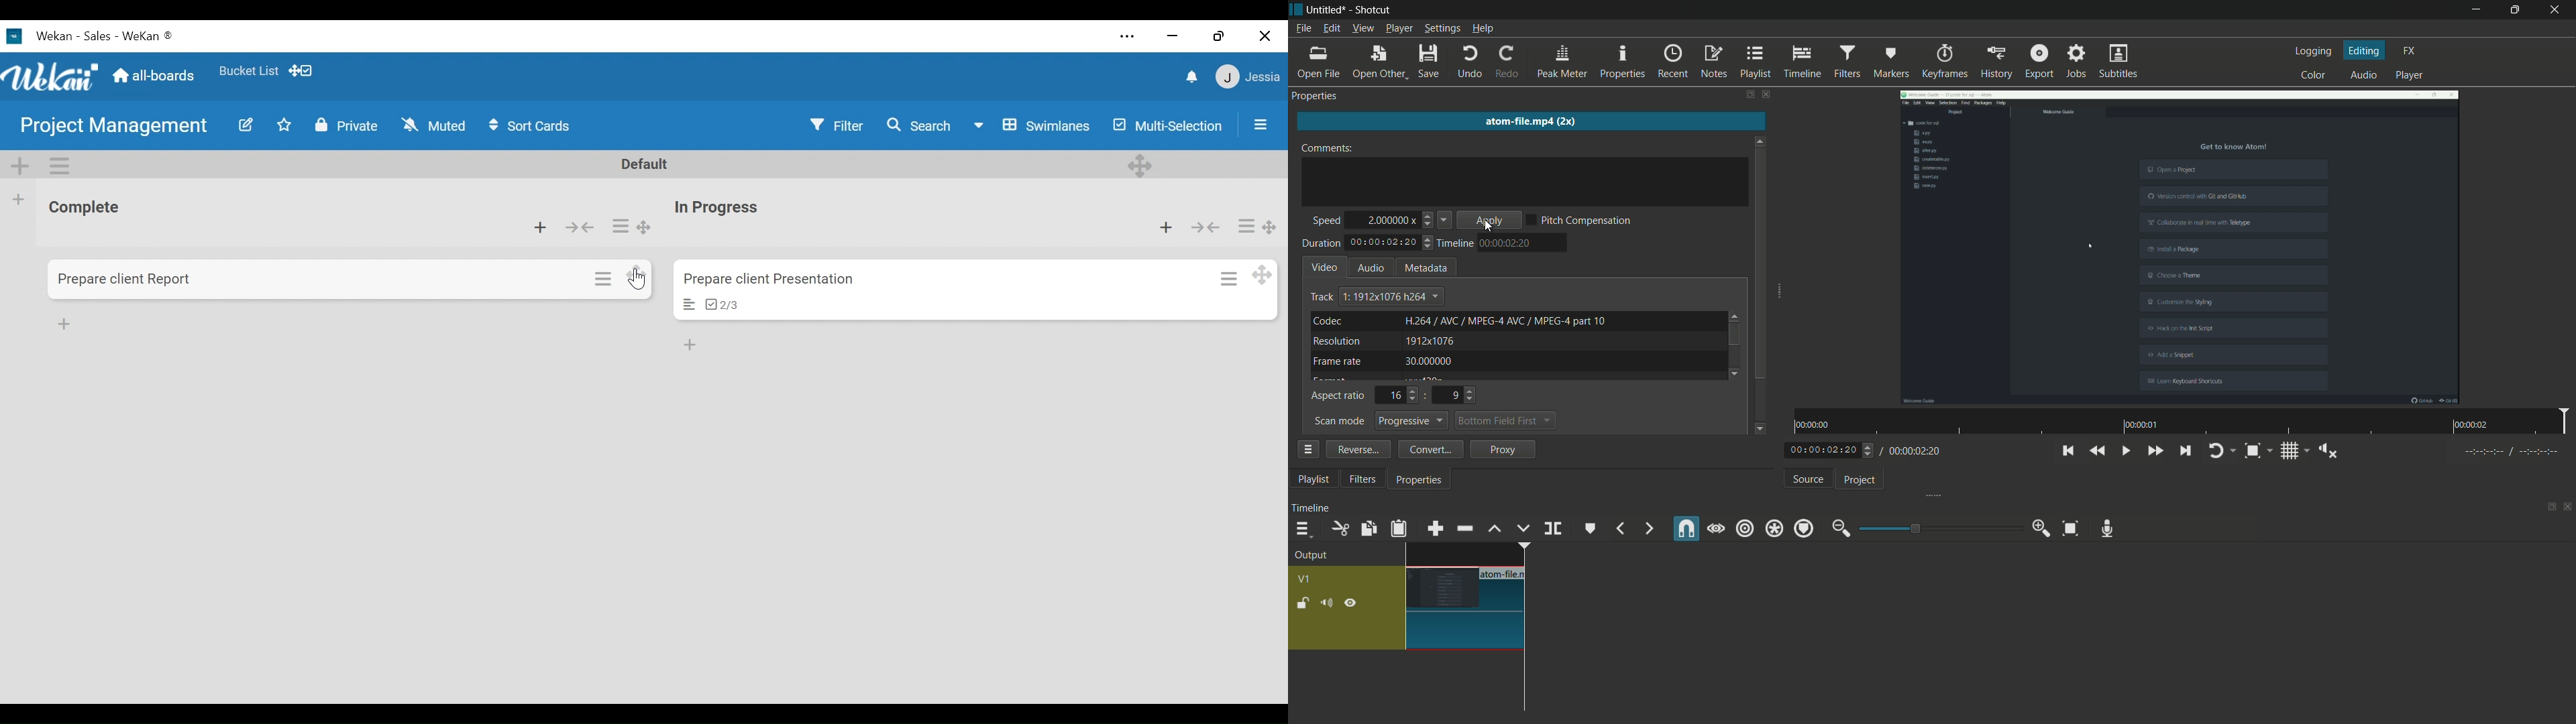 The image size is (2576, 728). I want to click on change layout, so click(1749, 95).